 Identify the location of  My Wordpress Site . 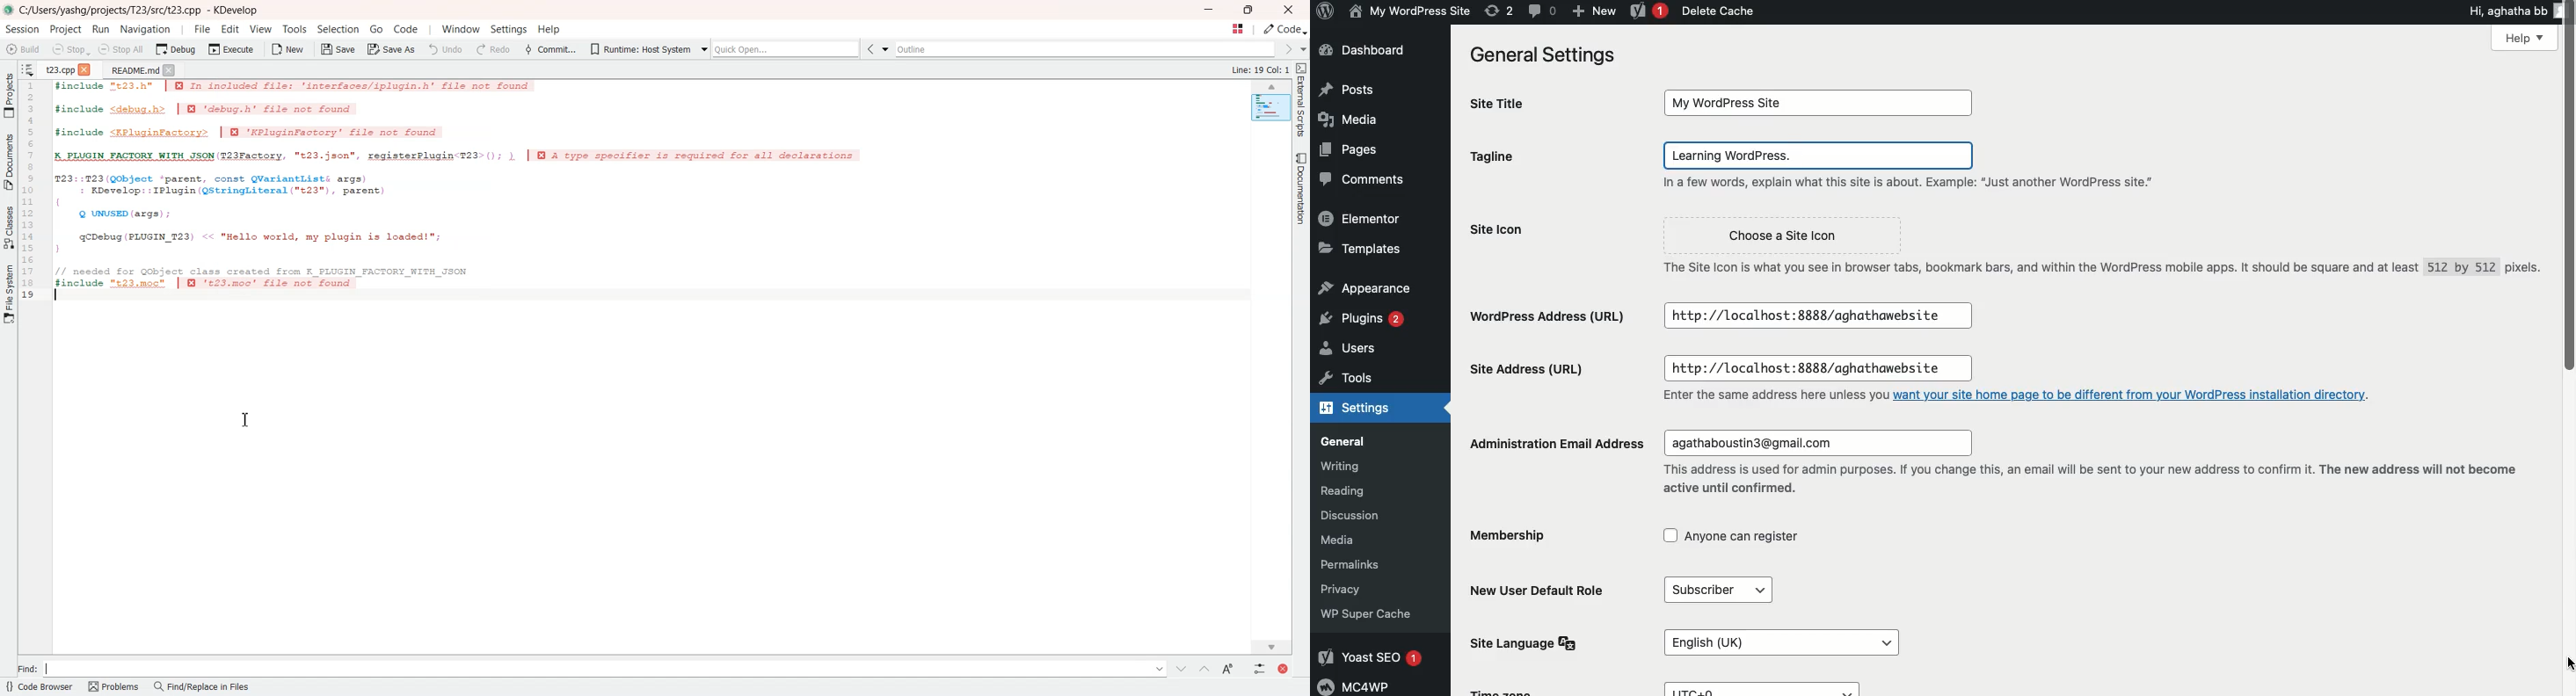
(1819, 103).